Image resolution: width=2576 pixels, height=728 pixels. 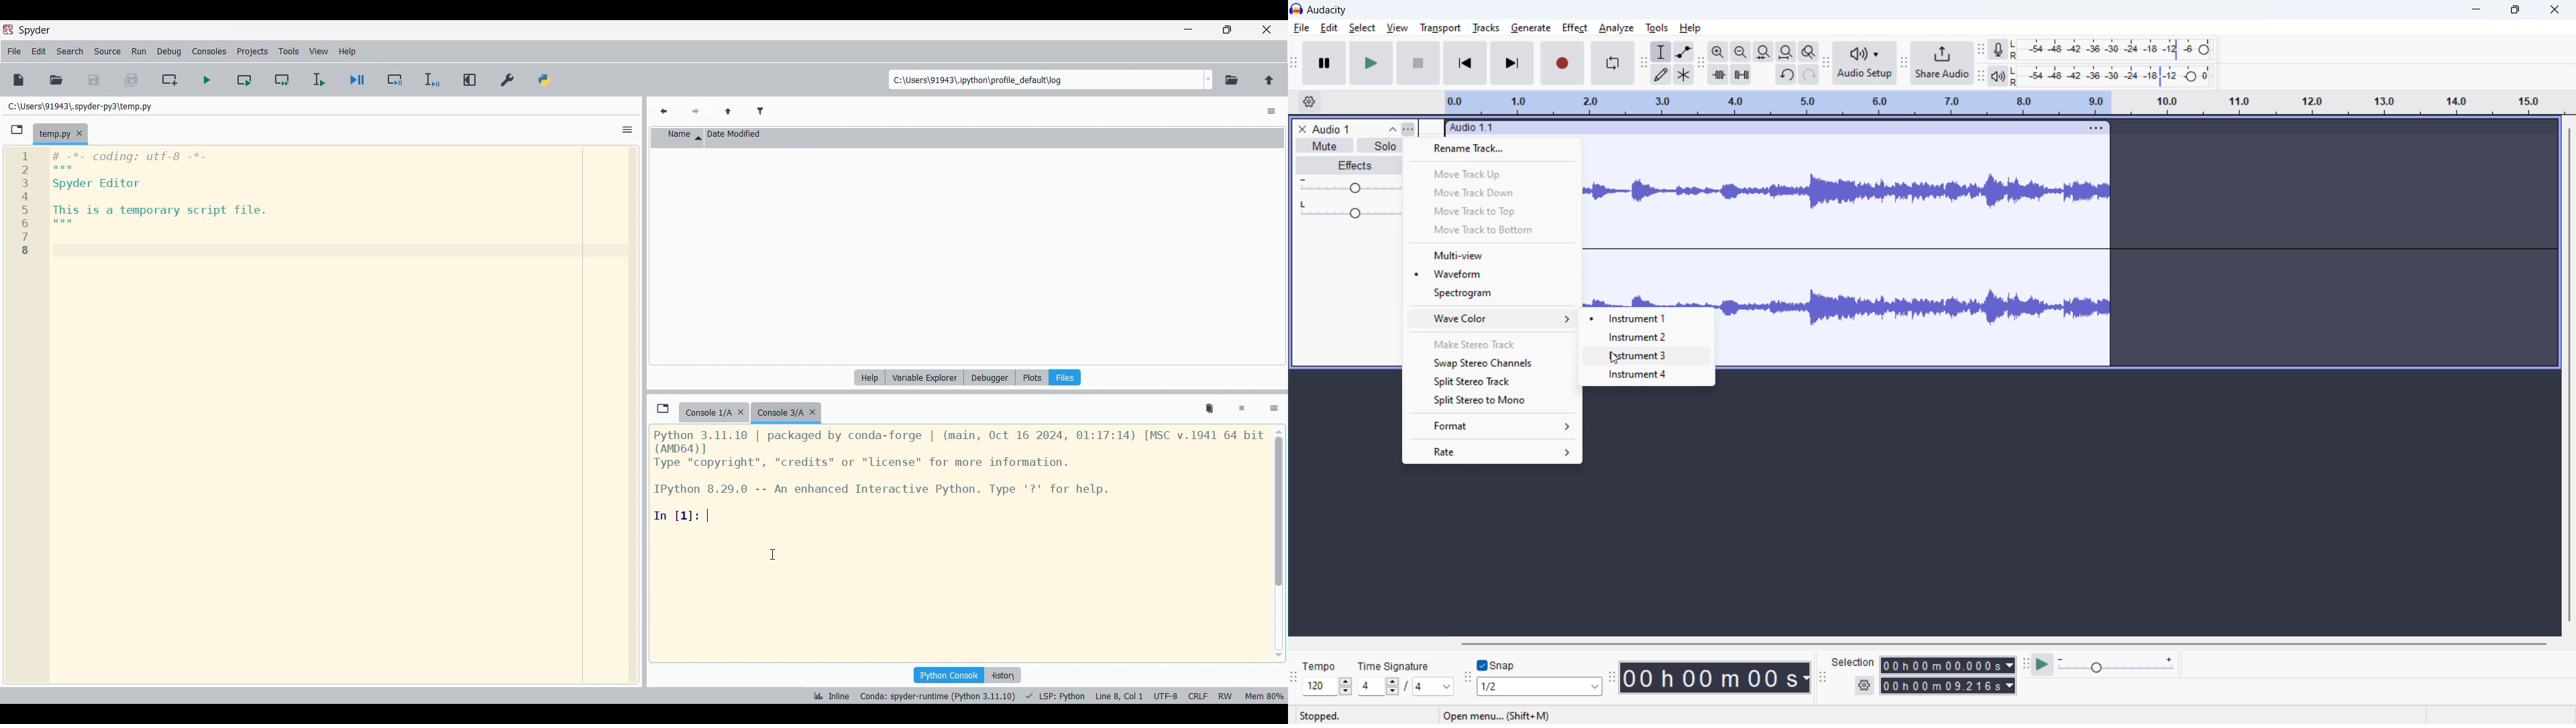 I want to click on Effects, so click(x=1354, y=168).